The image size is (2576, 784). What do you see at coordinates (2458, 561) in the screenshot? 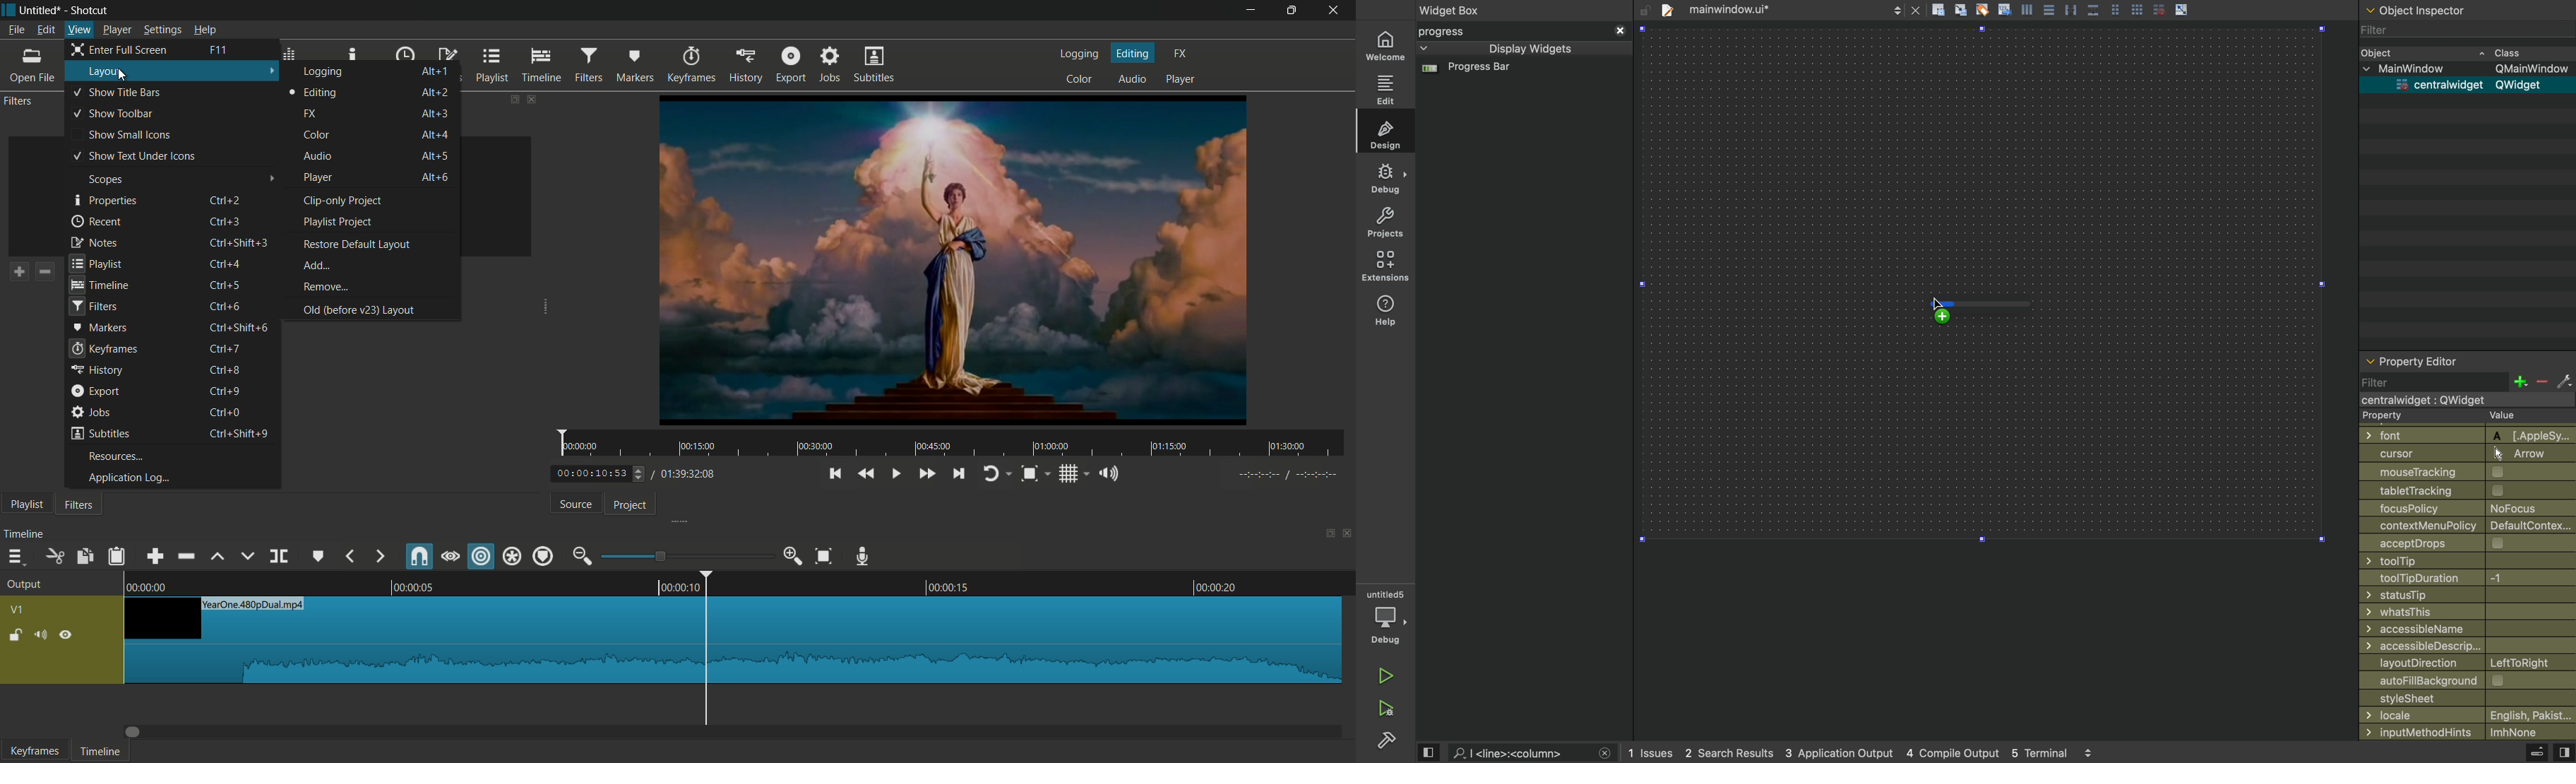
I see `tooltip` at bounding box center [2458, 561].